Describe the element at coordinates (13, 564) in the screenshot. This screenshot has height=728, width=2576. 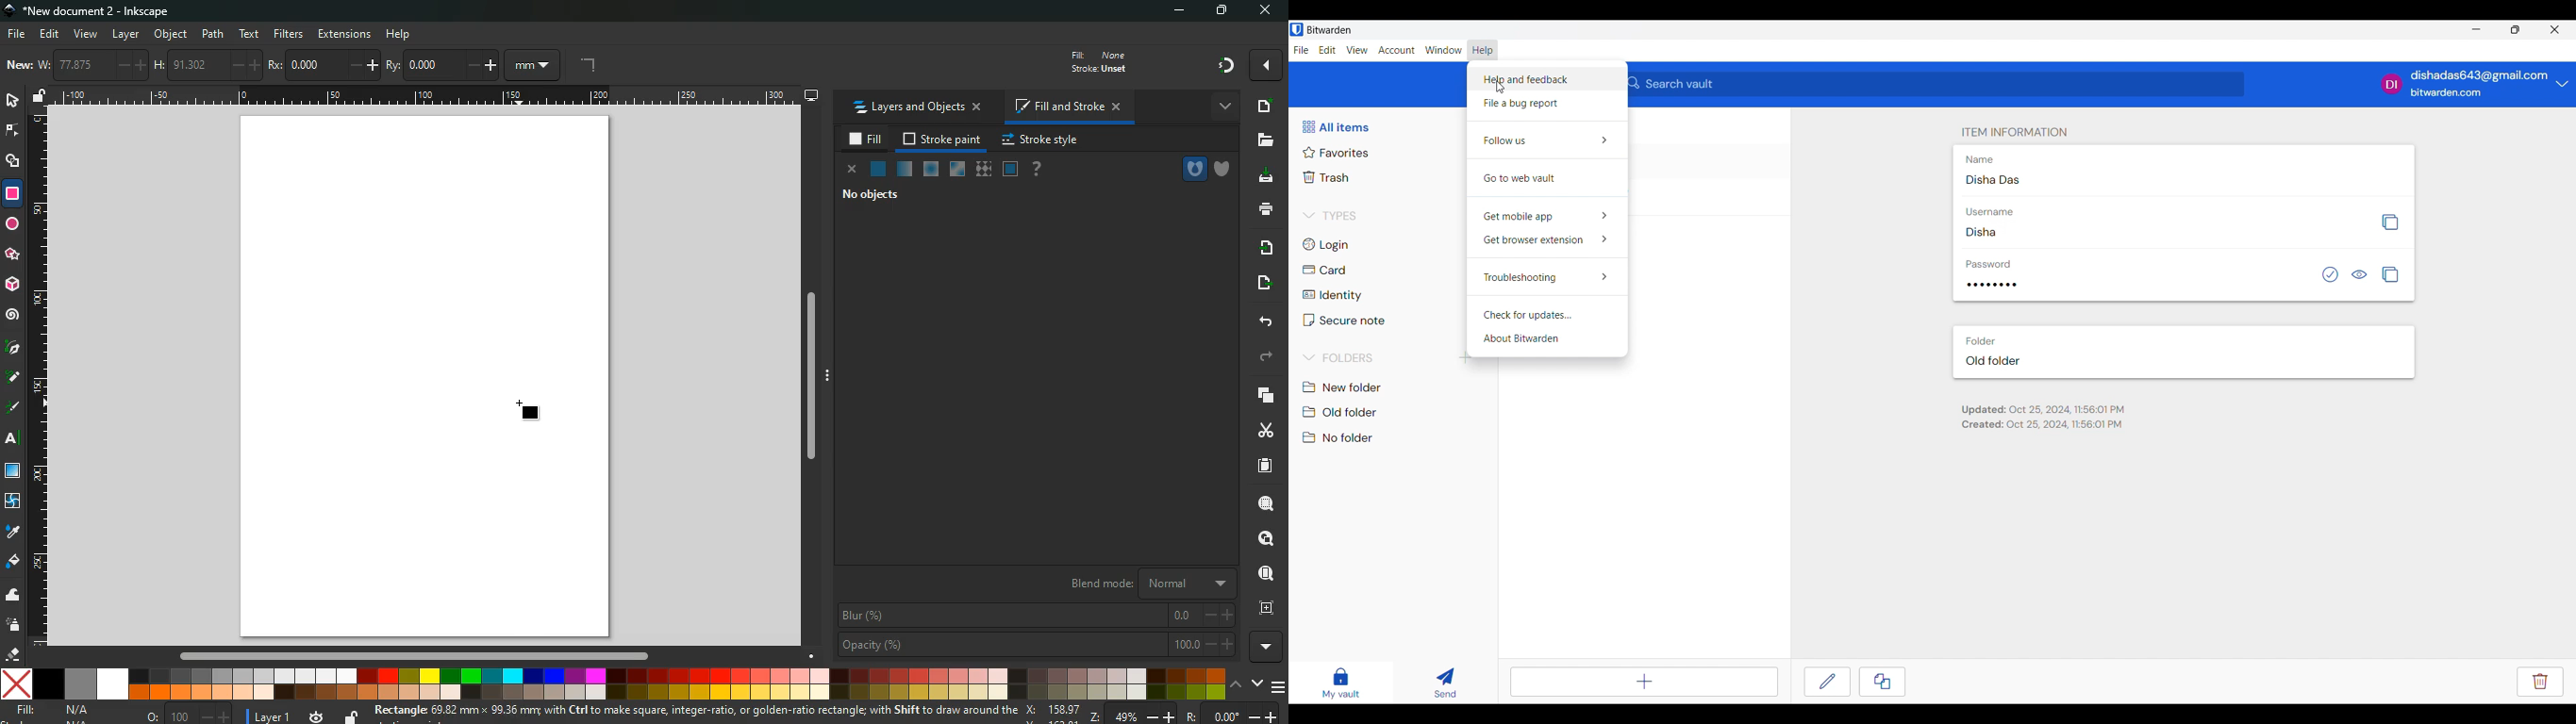
I see `fill` at that location.